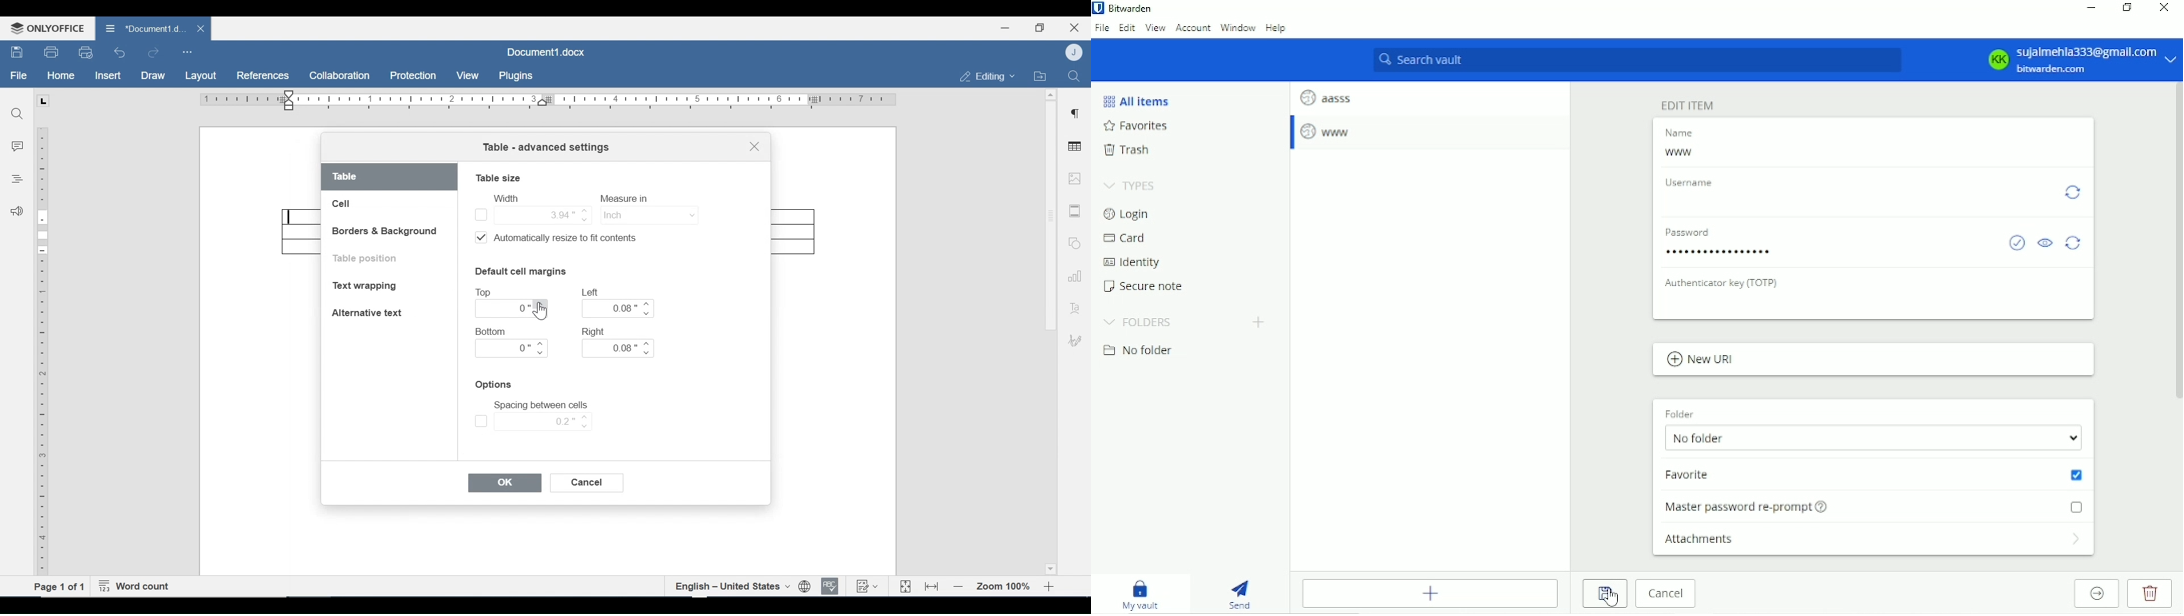 This screenshot has height=616, width=2184. I want to click on Identity, so click(1131, 263).